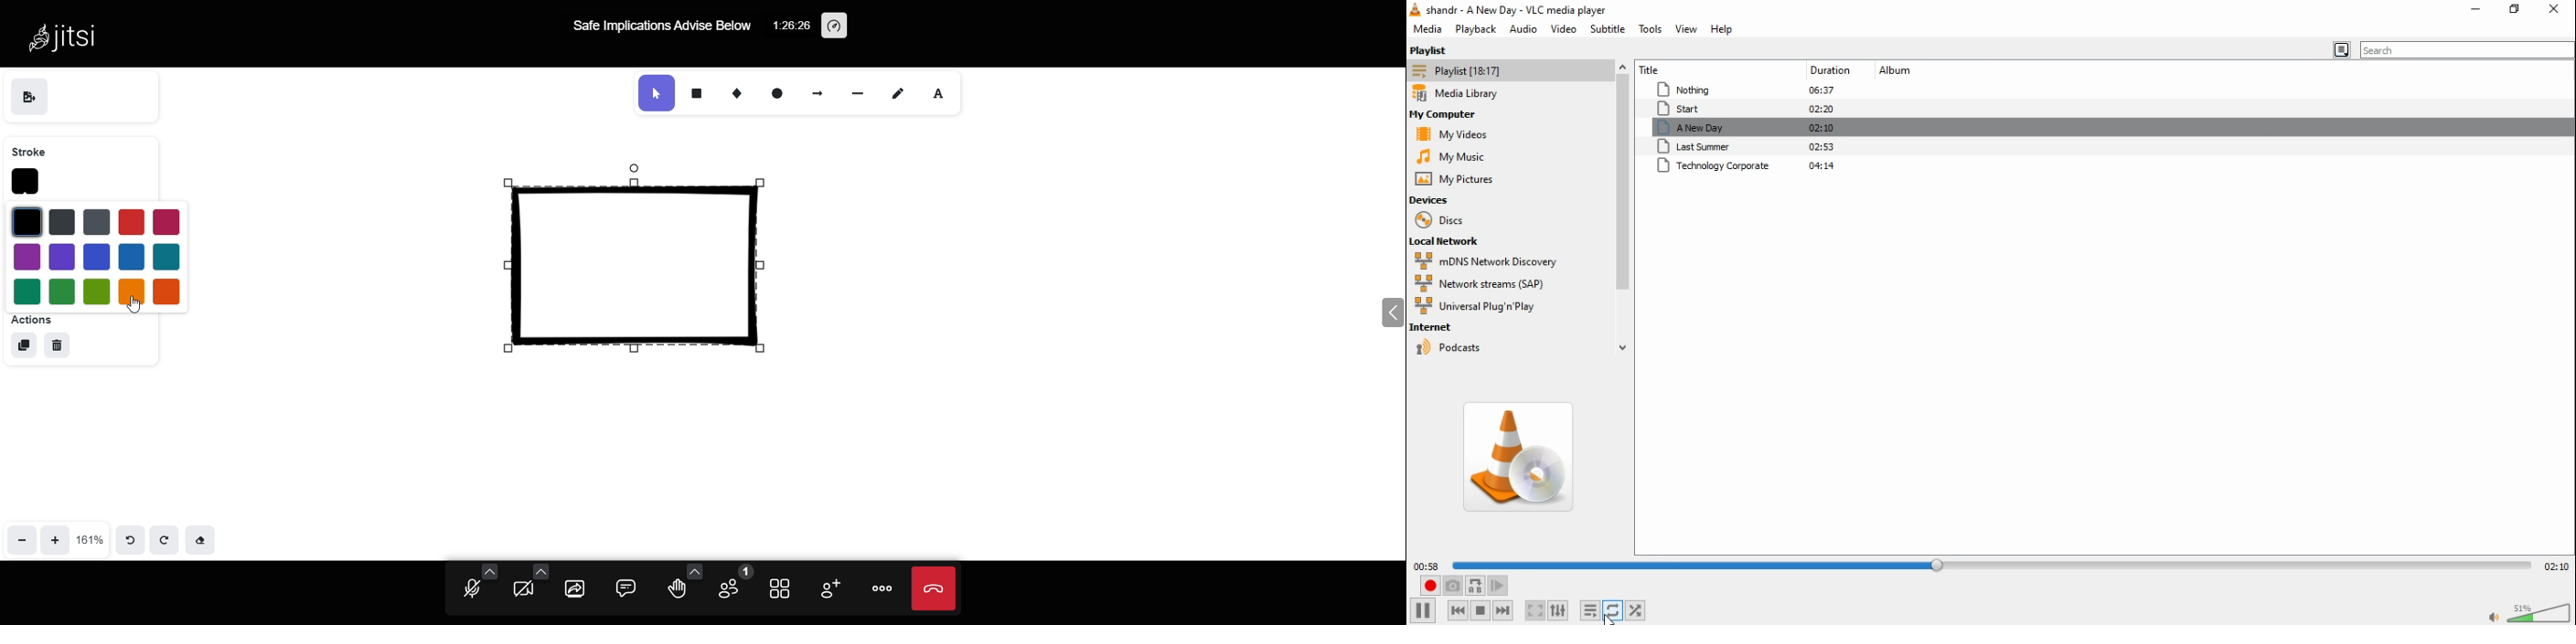 Image resolution: width=2576 pixels, height=644 pixels. Describe the element at coordinates (1485, 285) in the screenshot. I see `network streams` at that location.